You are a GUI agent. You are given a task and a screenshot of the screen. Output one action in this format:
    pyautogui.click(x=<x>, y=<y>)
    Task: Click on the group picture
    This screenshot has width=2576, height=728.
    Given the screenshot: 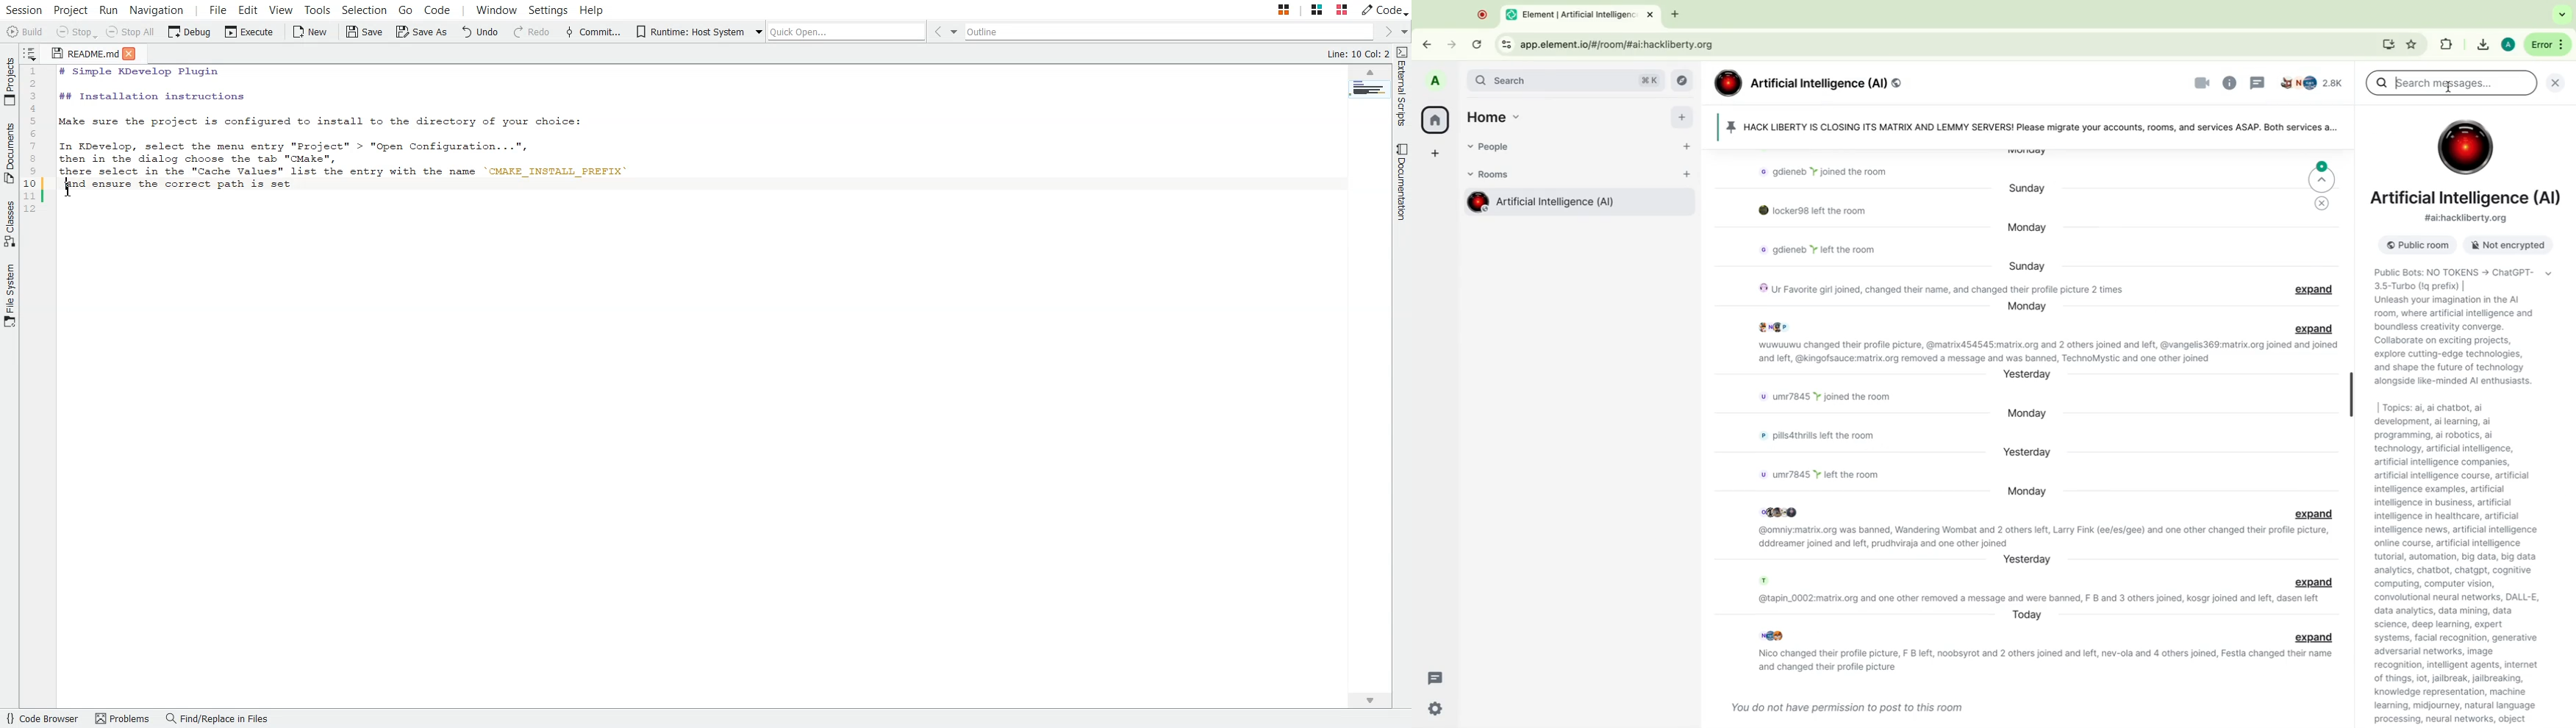 What is the action you would take?
    pyautogui.click(x=2464, y=147)
    